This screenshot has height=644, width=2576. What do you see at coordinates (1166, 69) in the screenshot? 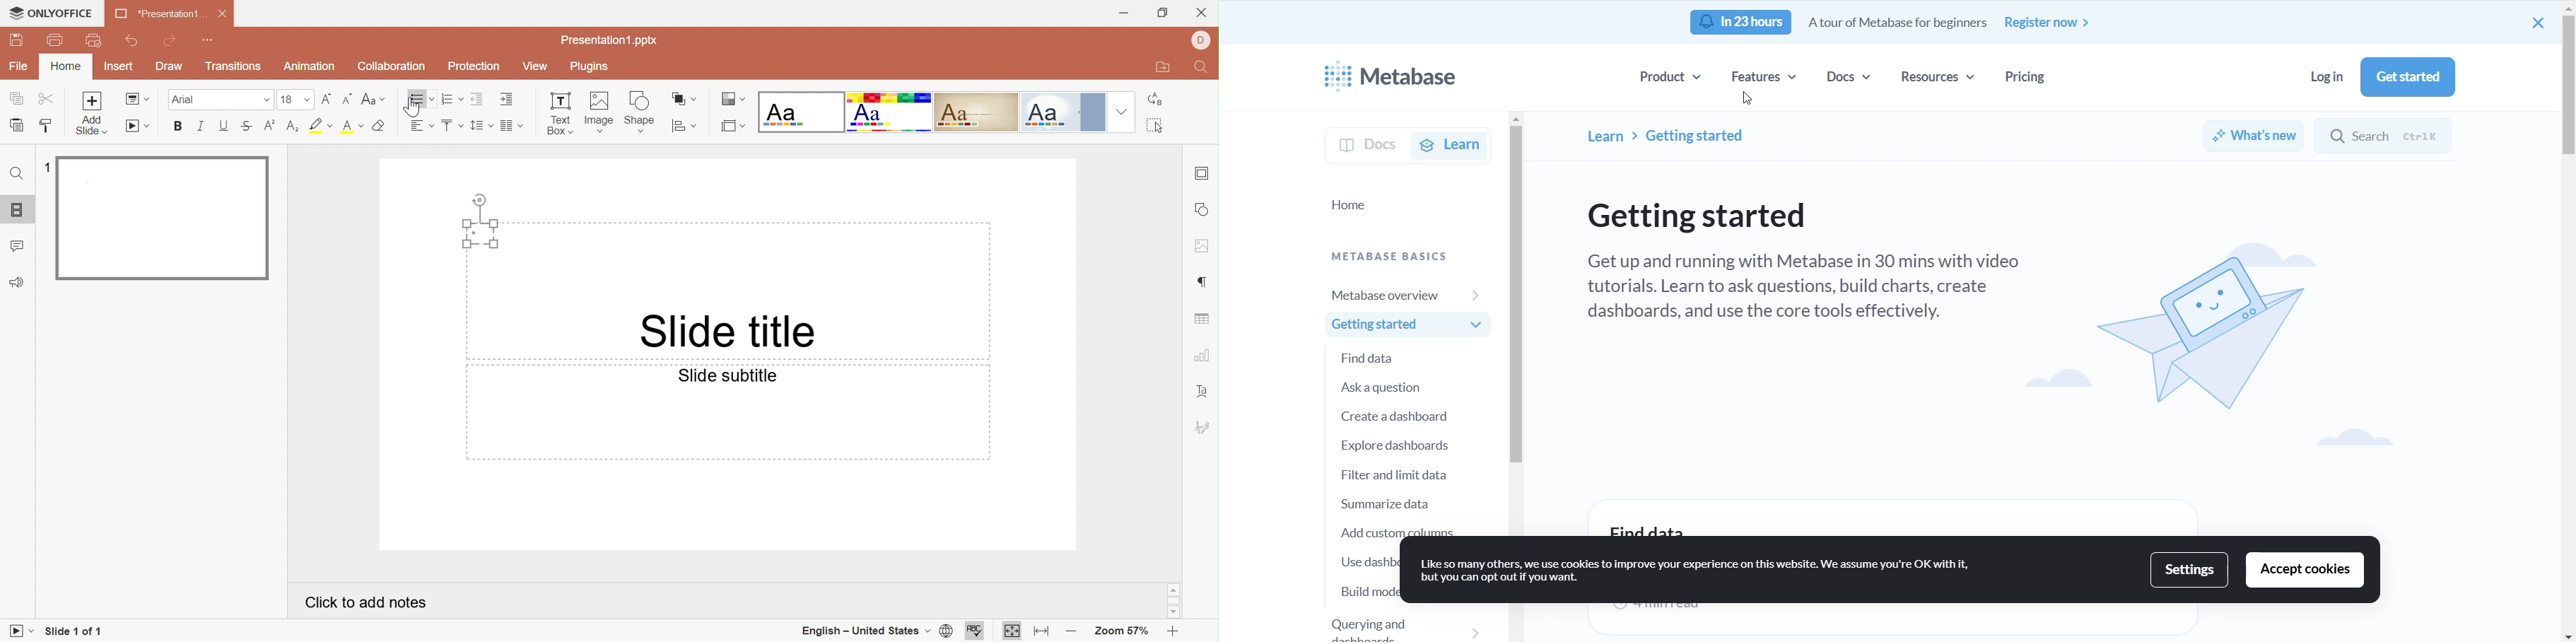
I see `Open file location` at bounding box center [1166, 69].